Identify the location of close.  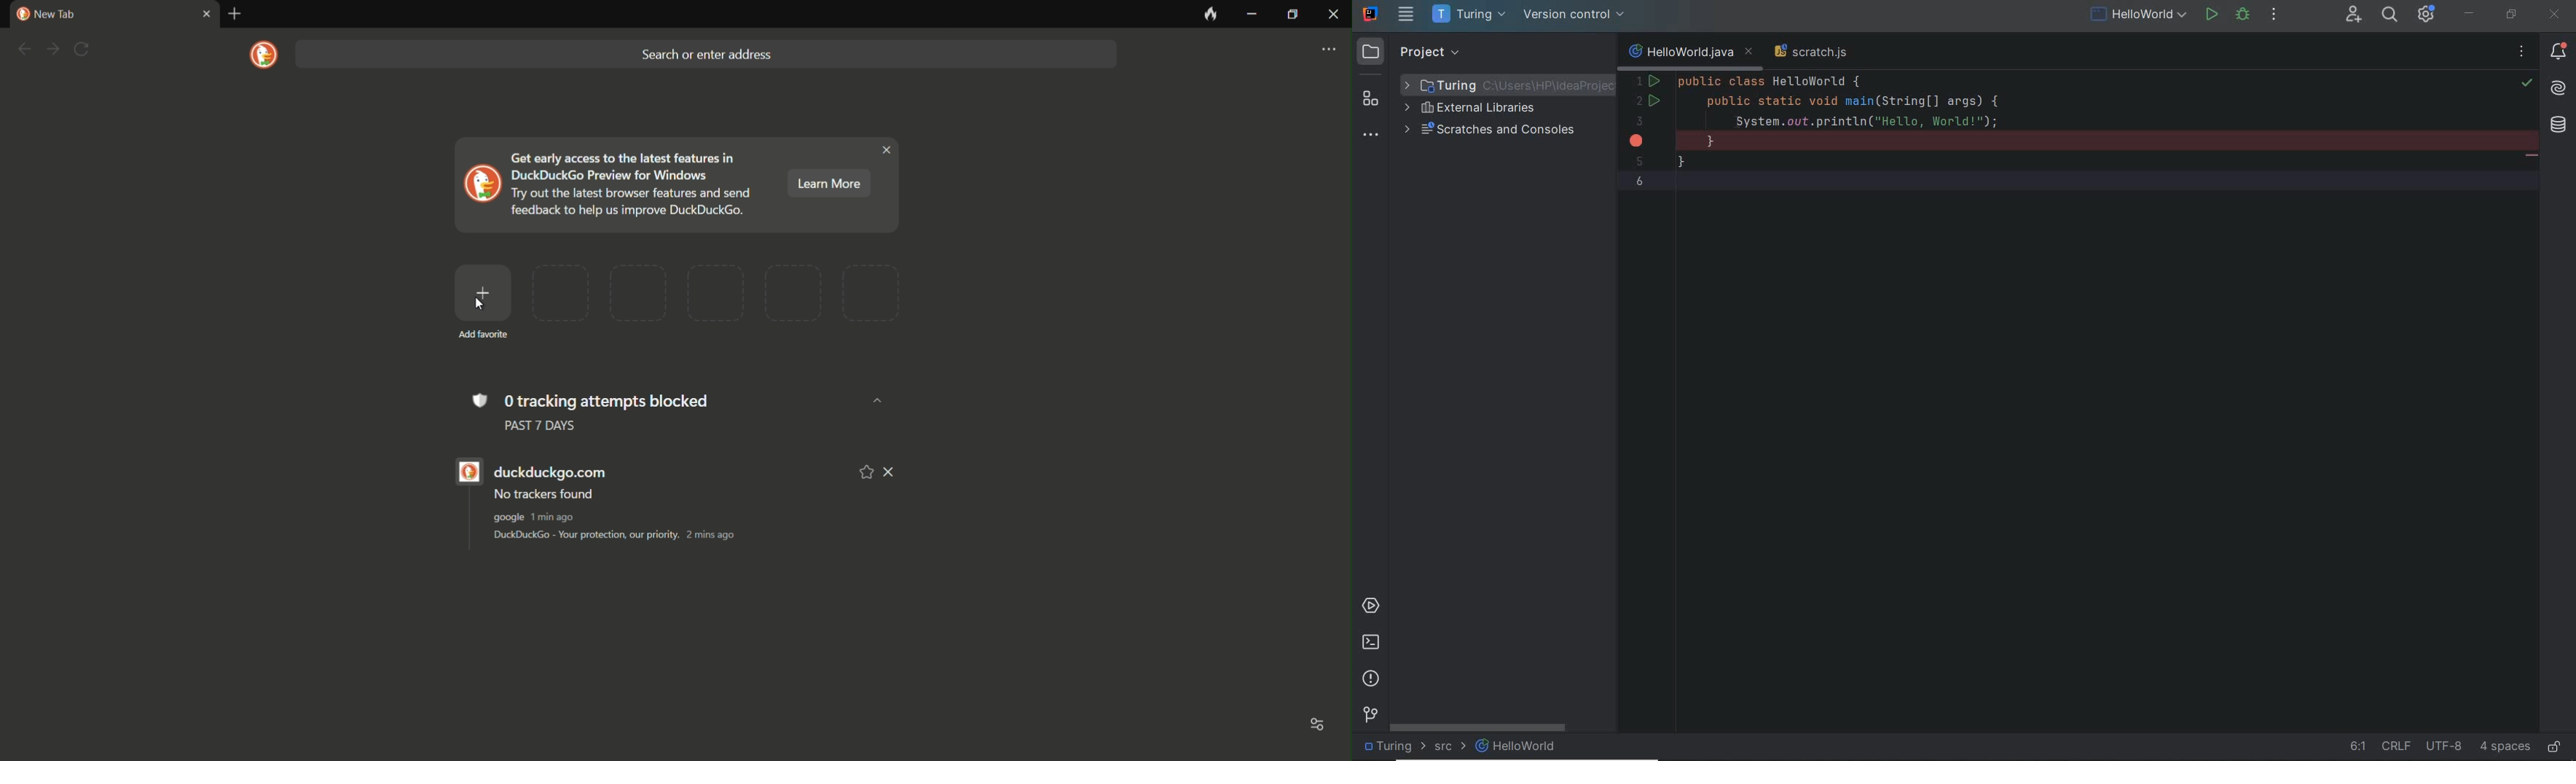
(886, 150).